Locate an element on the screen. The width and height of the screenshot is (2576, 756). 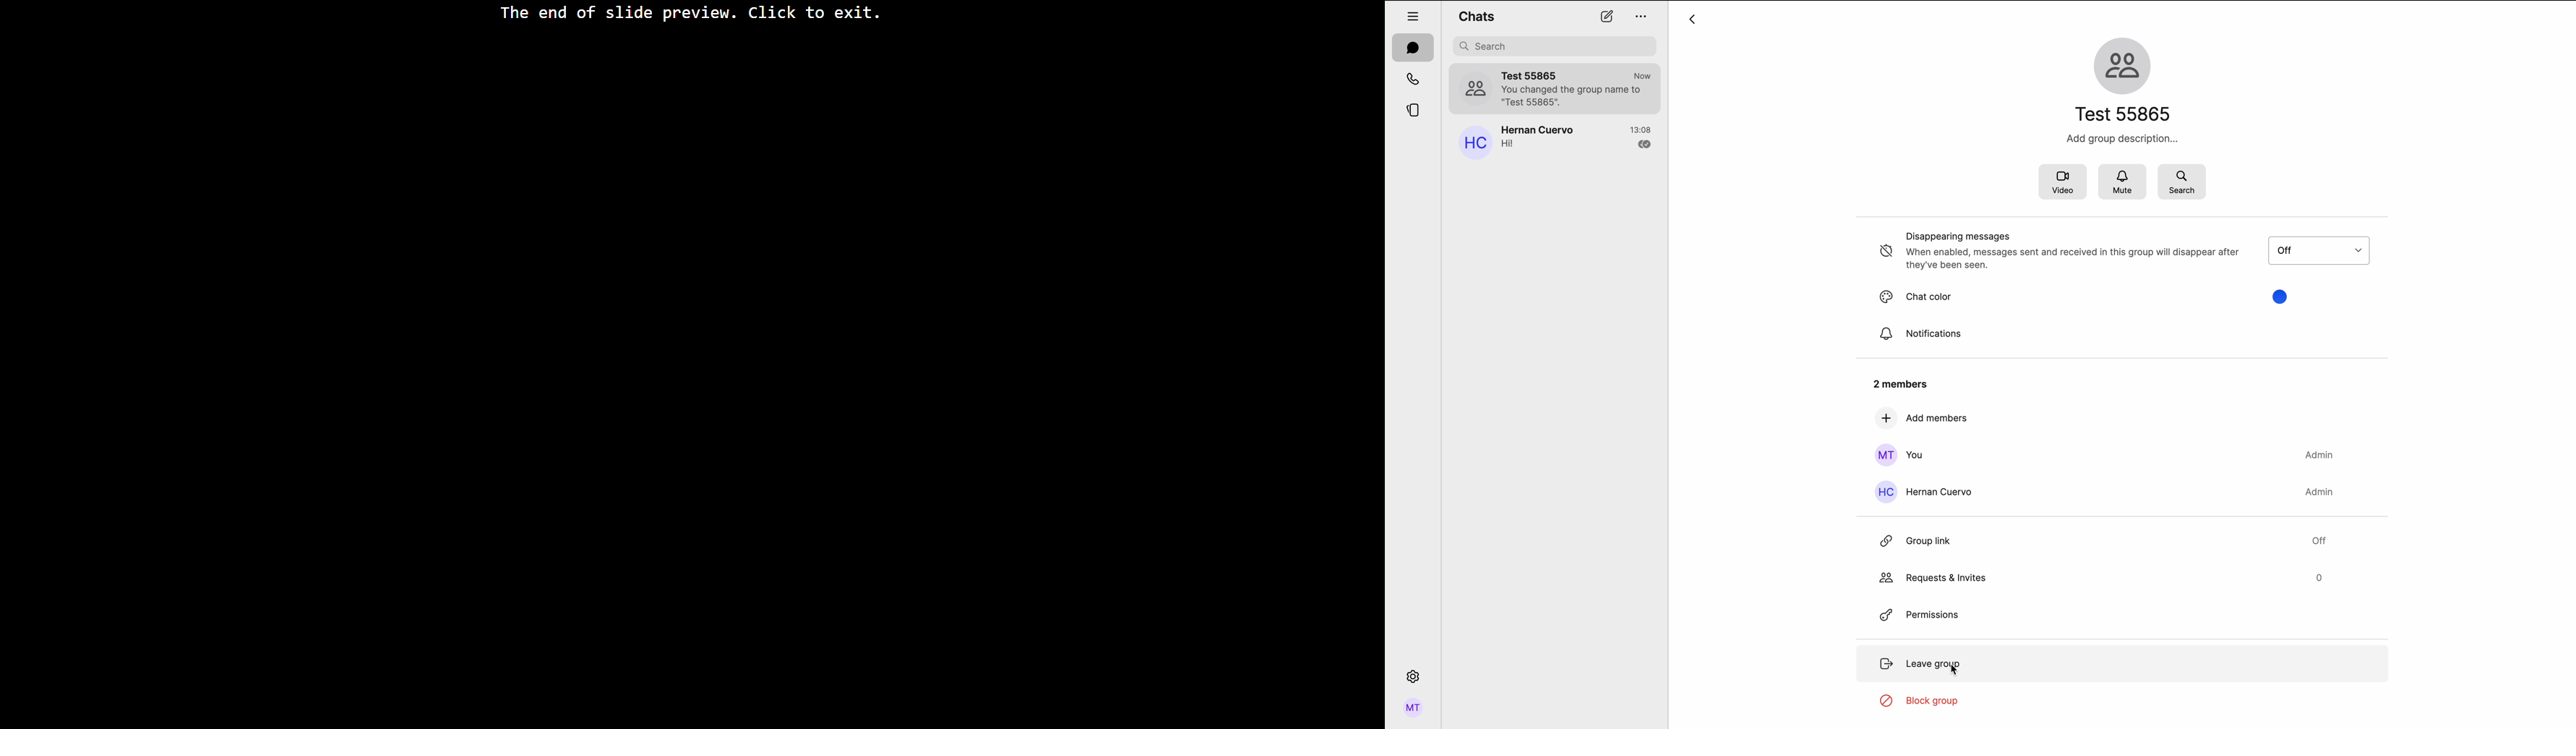
block group is located at coordinates (1923, 702).